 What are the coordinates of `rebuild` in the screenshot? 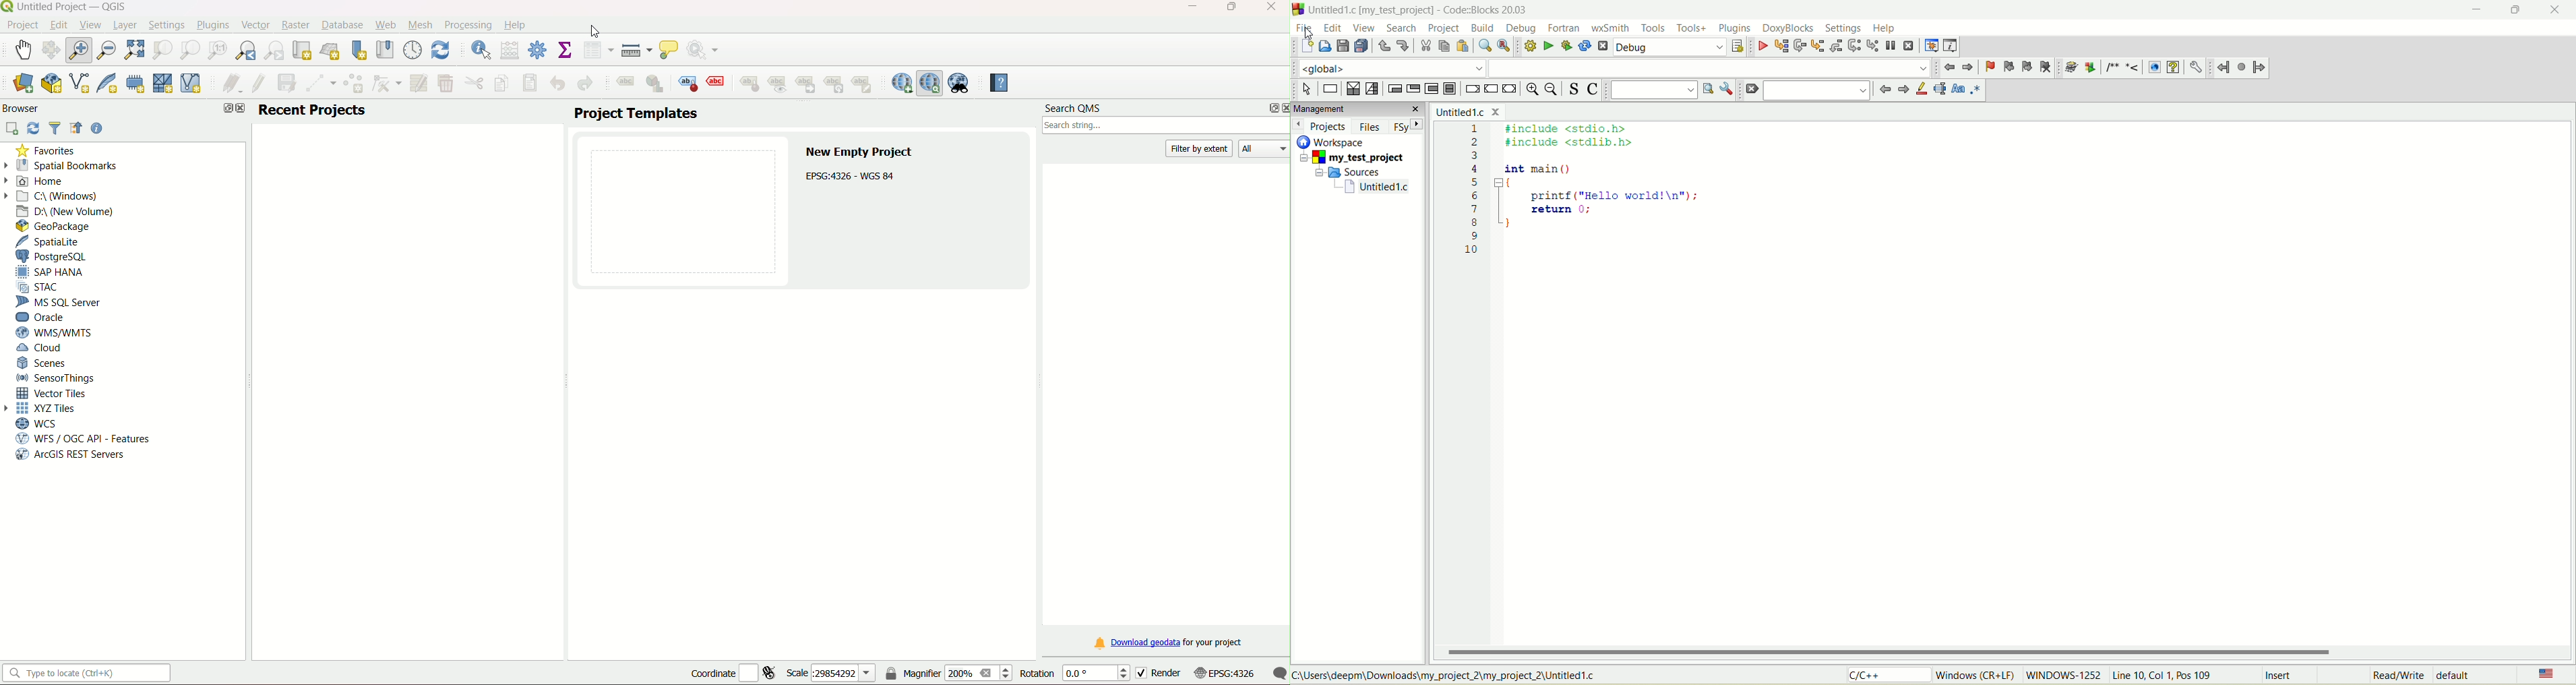 It's located at (1585, 47).